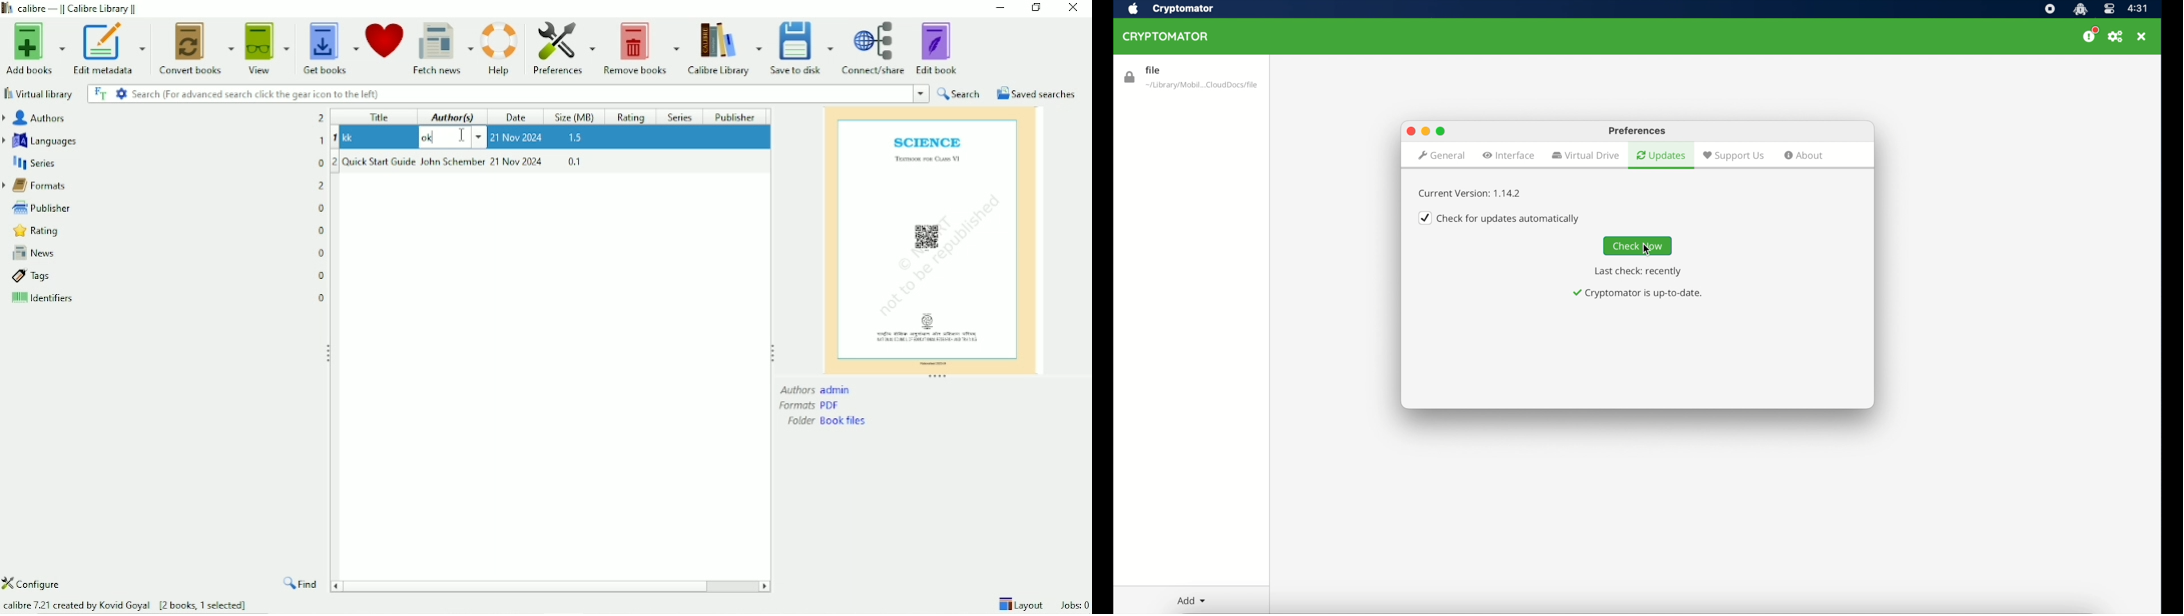 This screenshot has height=616, width=2184. Describe the element at coordinates (163, 164) in the screenshot. I see `Series` at that location.